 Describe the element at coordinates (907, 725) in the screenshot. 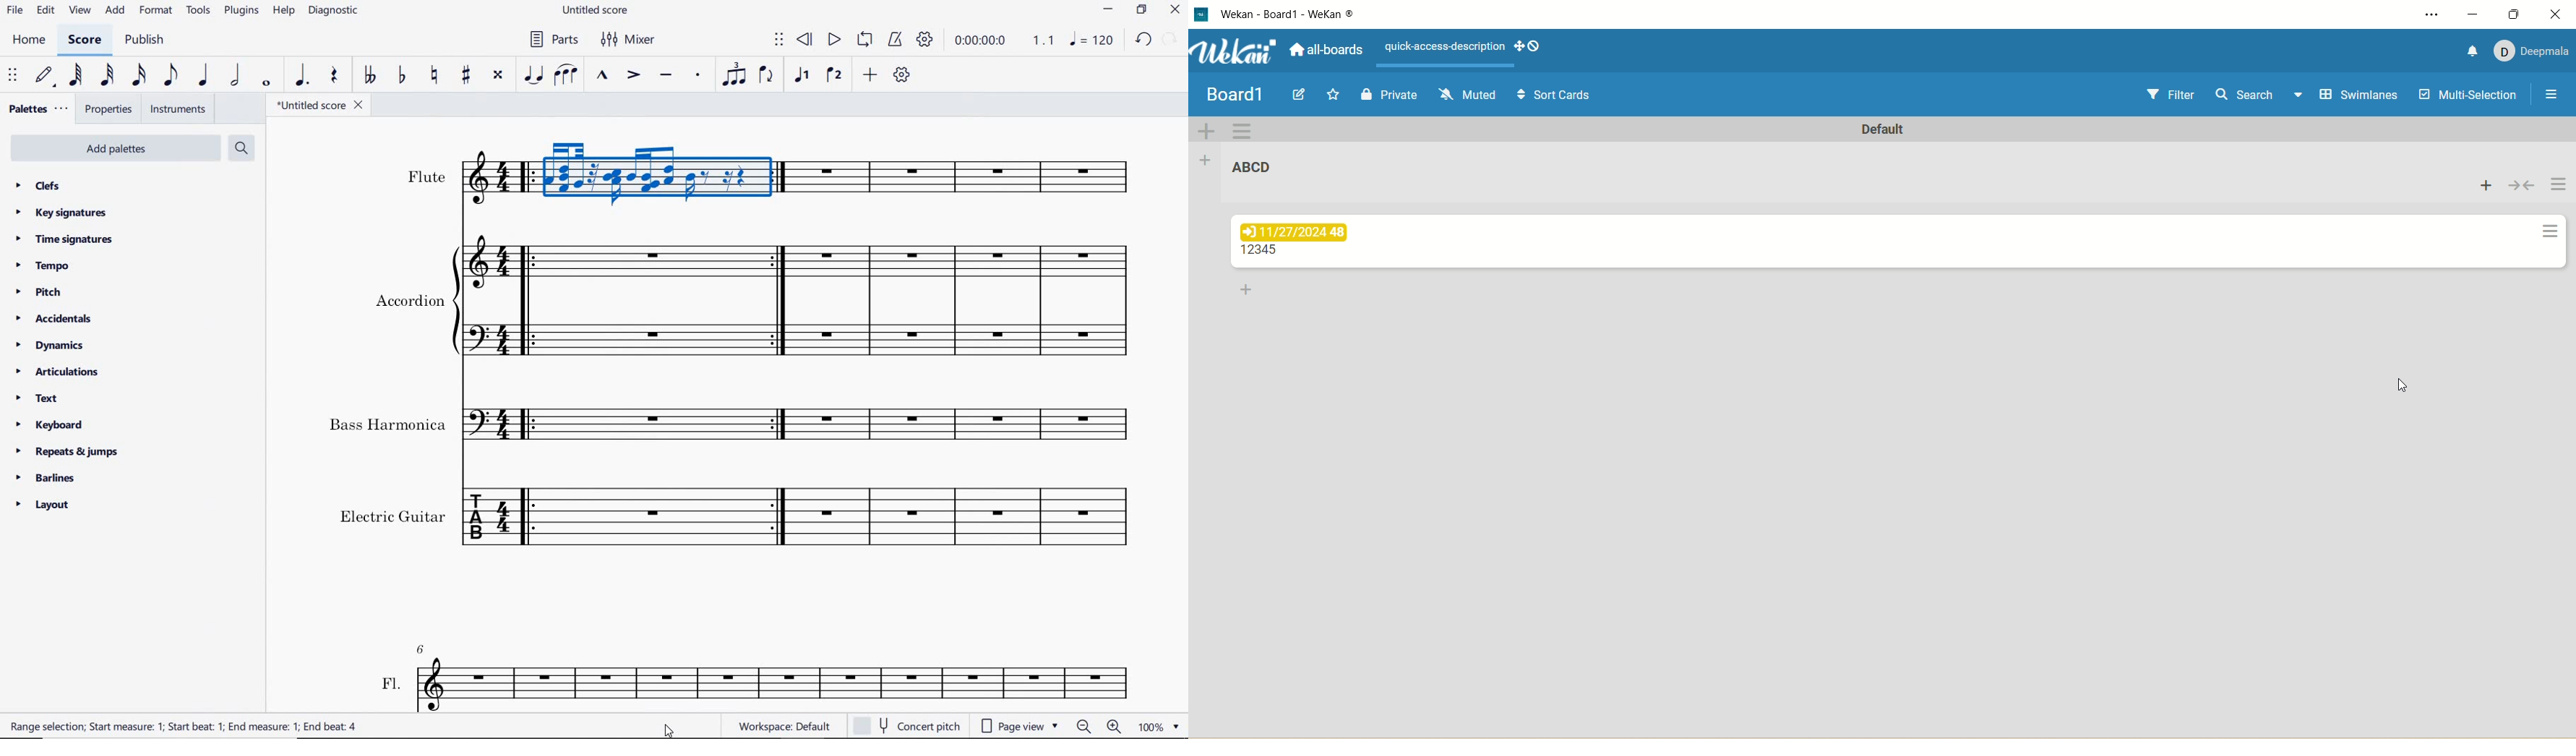

I see `concert pitch` at that location.